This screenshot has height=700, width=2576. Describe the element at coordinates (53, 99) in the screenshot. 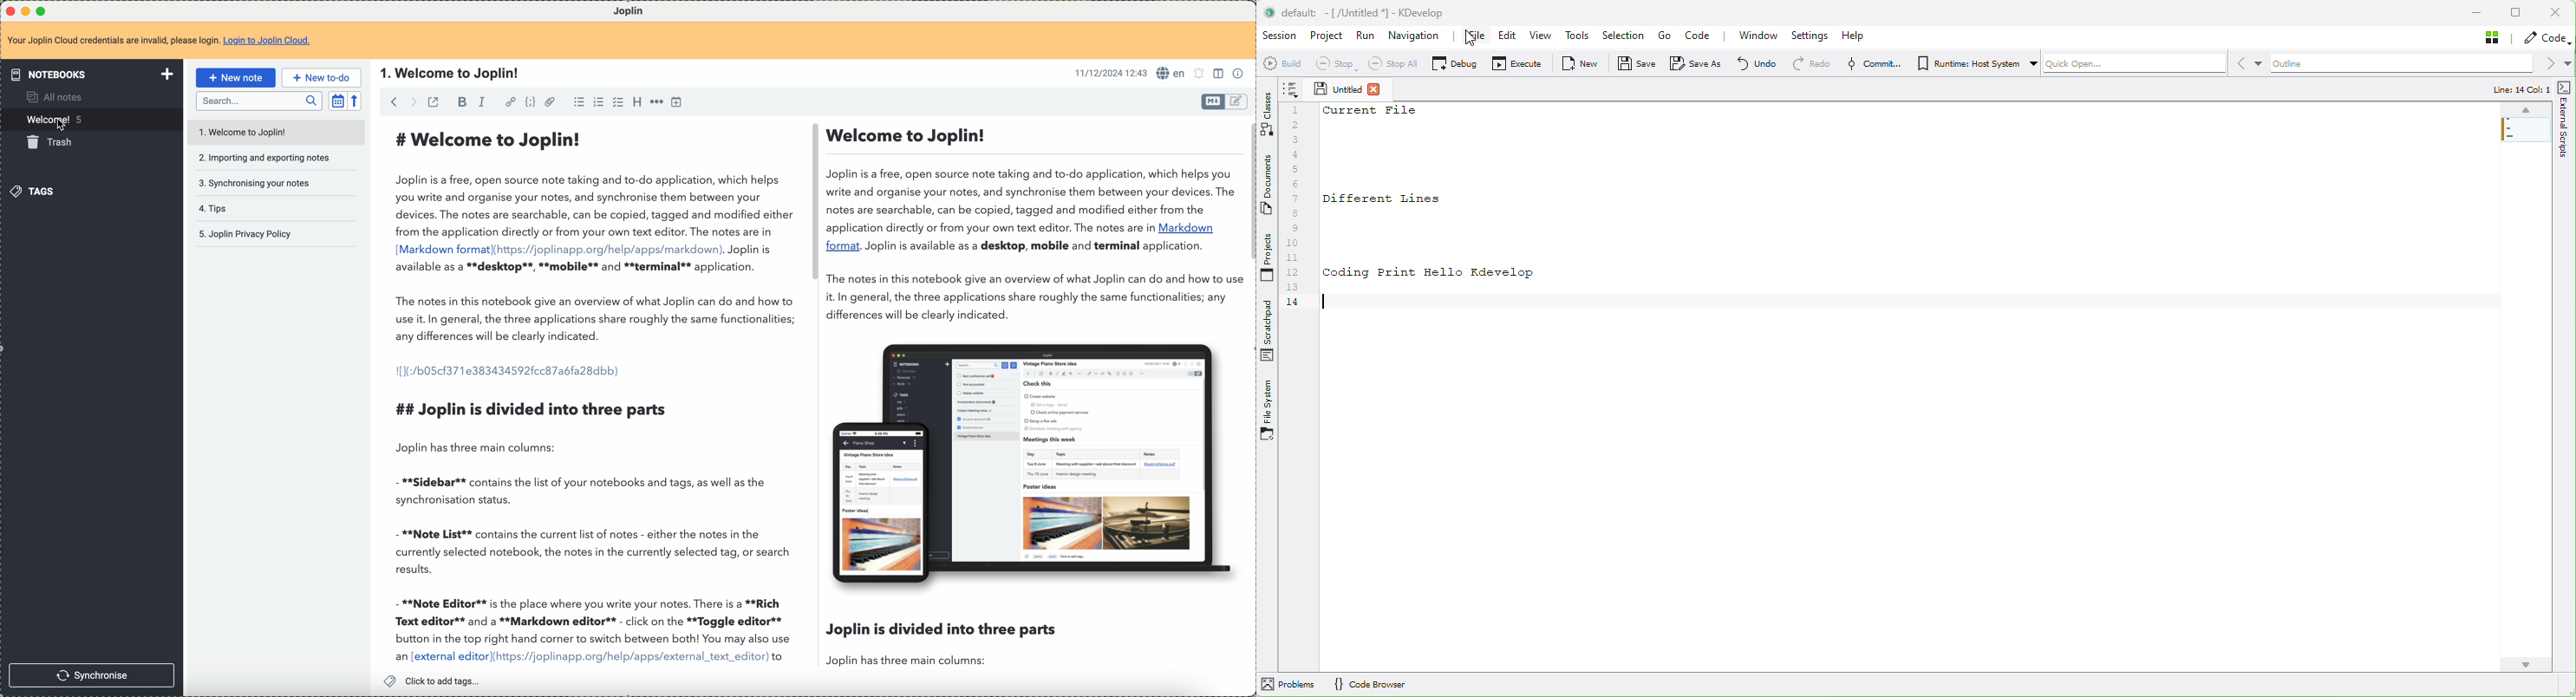

I see `all notes` at that location.